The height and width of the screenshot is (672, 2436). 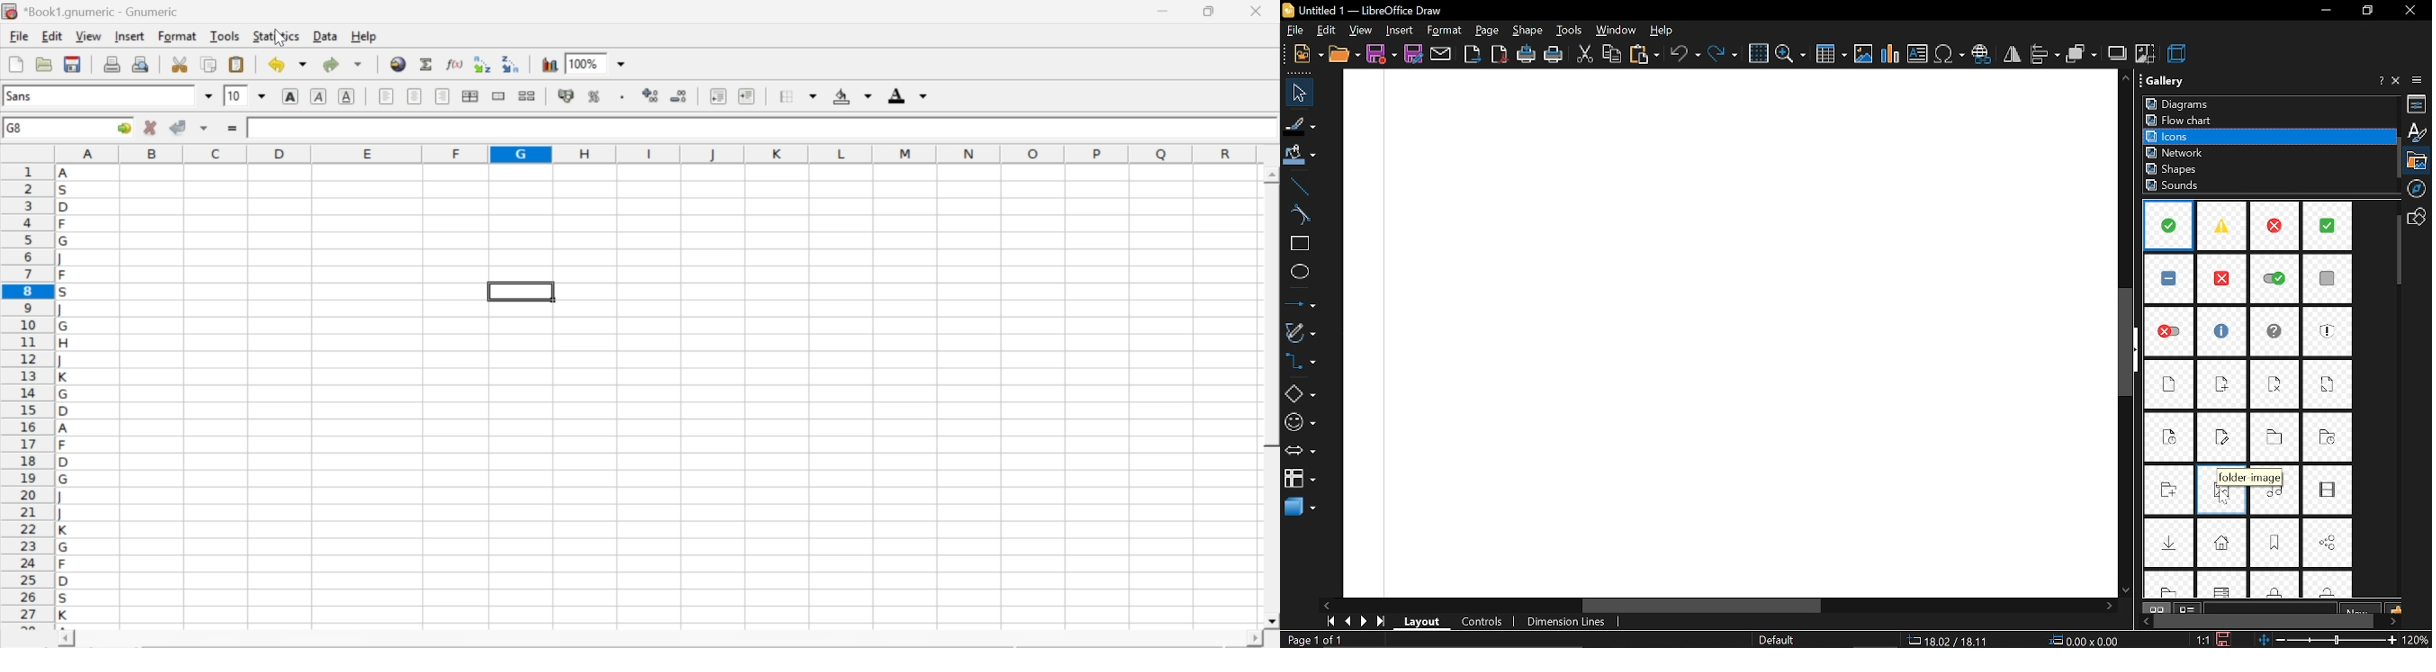 I want to click on italic, so click(x=320, y=95).